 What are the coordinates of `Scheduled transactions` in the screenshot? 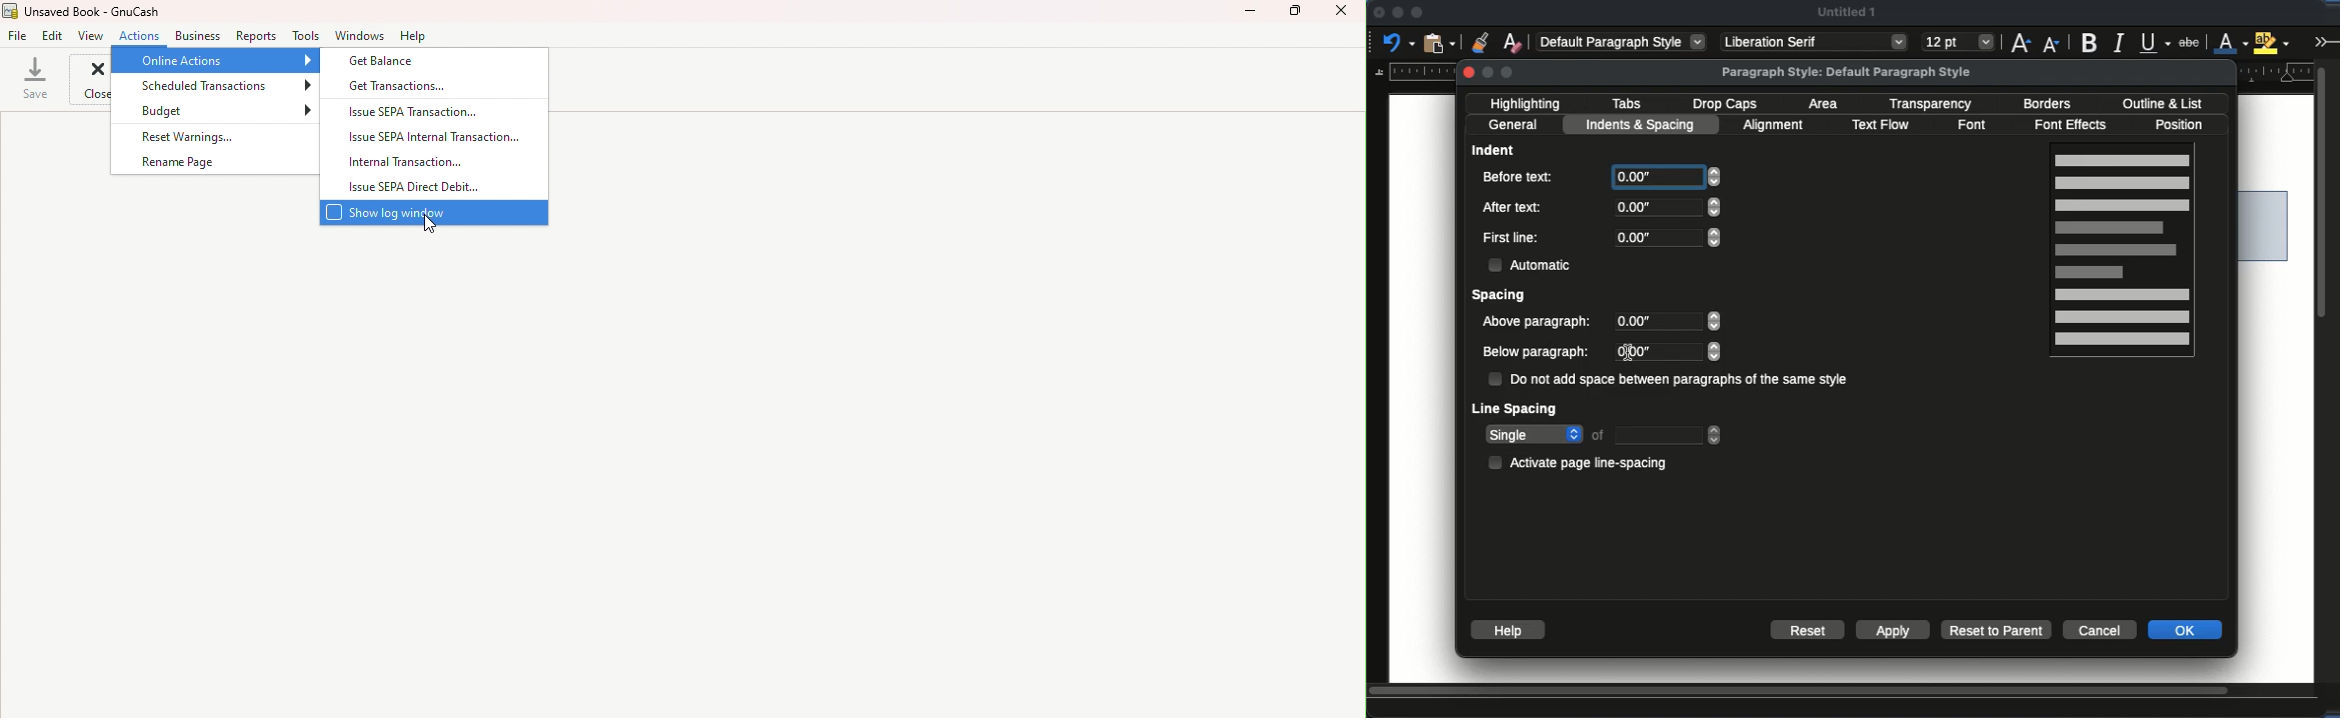 It's located at (212, 86).